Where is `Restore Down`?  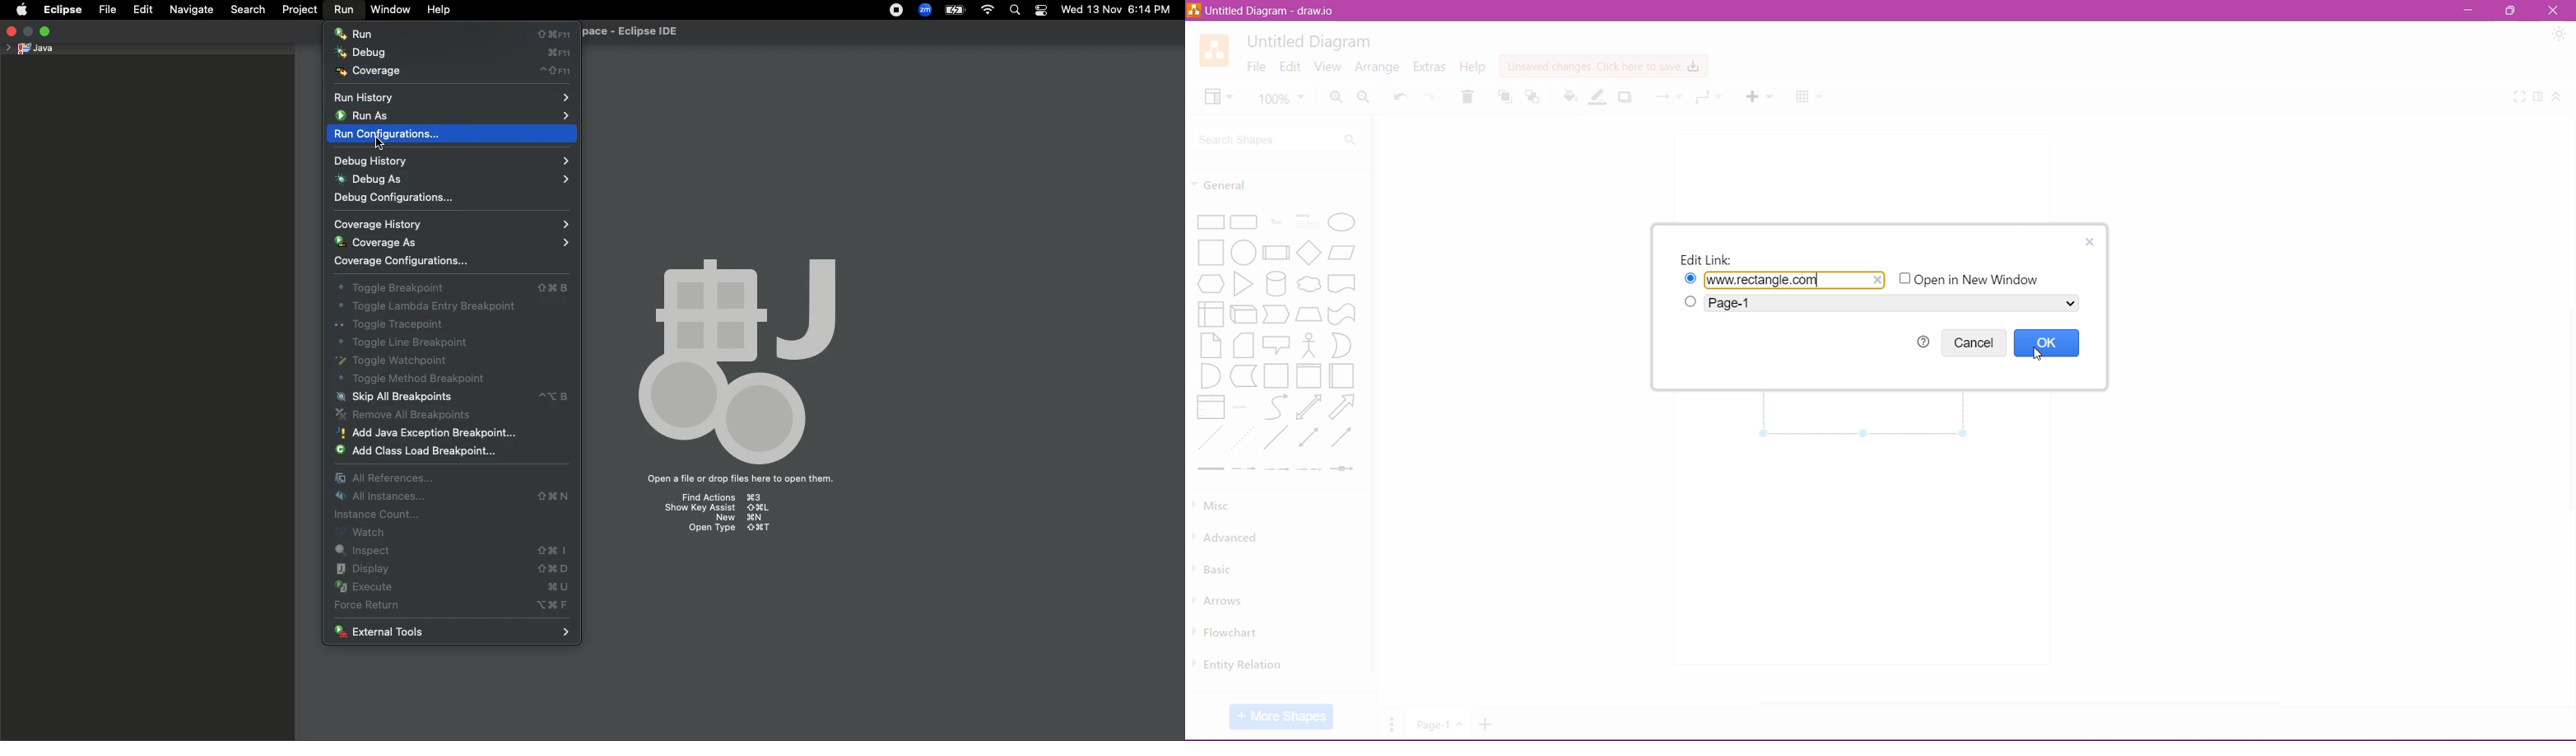 Restore Down is located at coordinates (2512, 9).